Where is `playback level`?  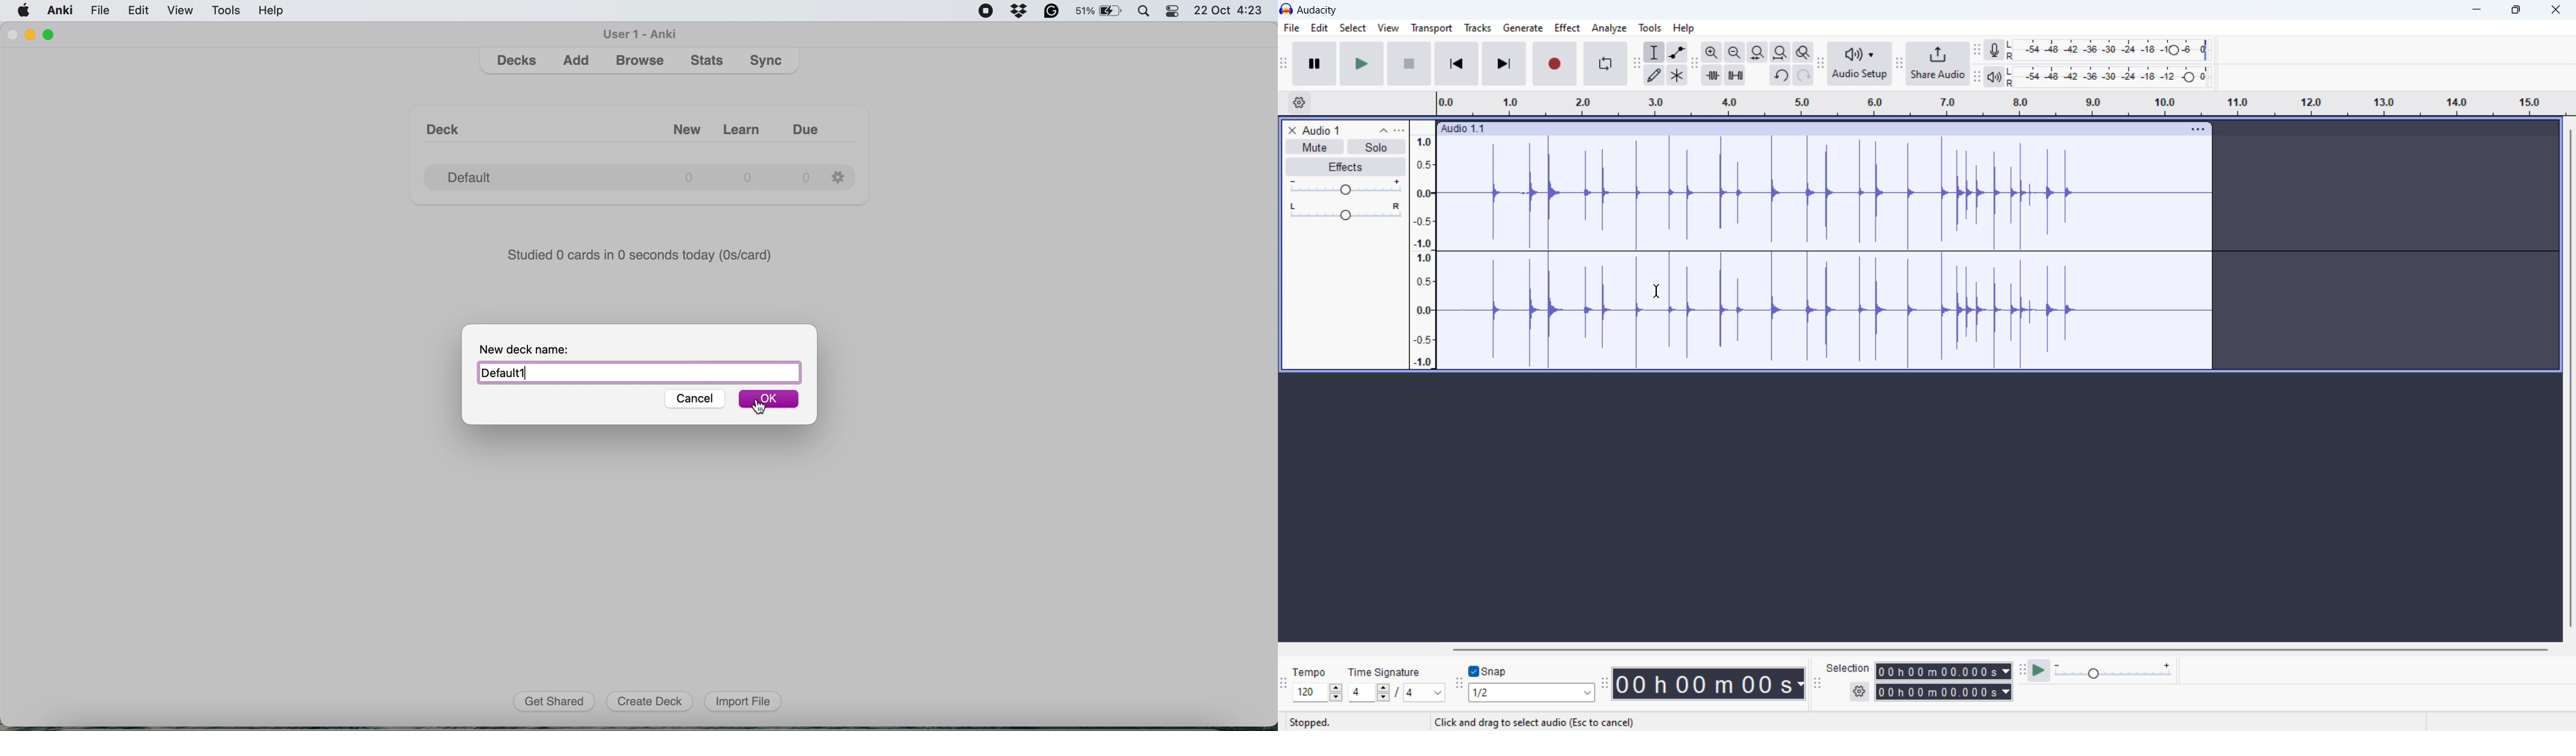 playback level is located at coordinates (2114, 76).